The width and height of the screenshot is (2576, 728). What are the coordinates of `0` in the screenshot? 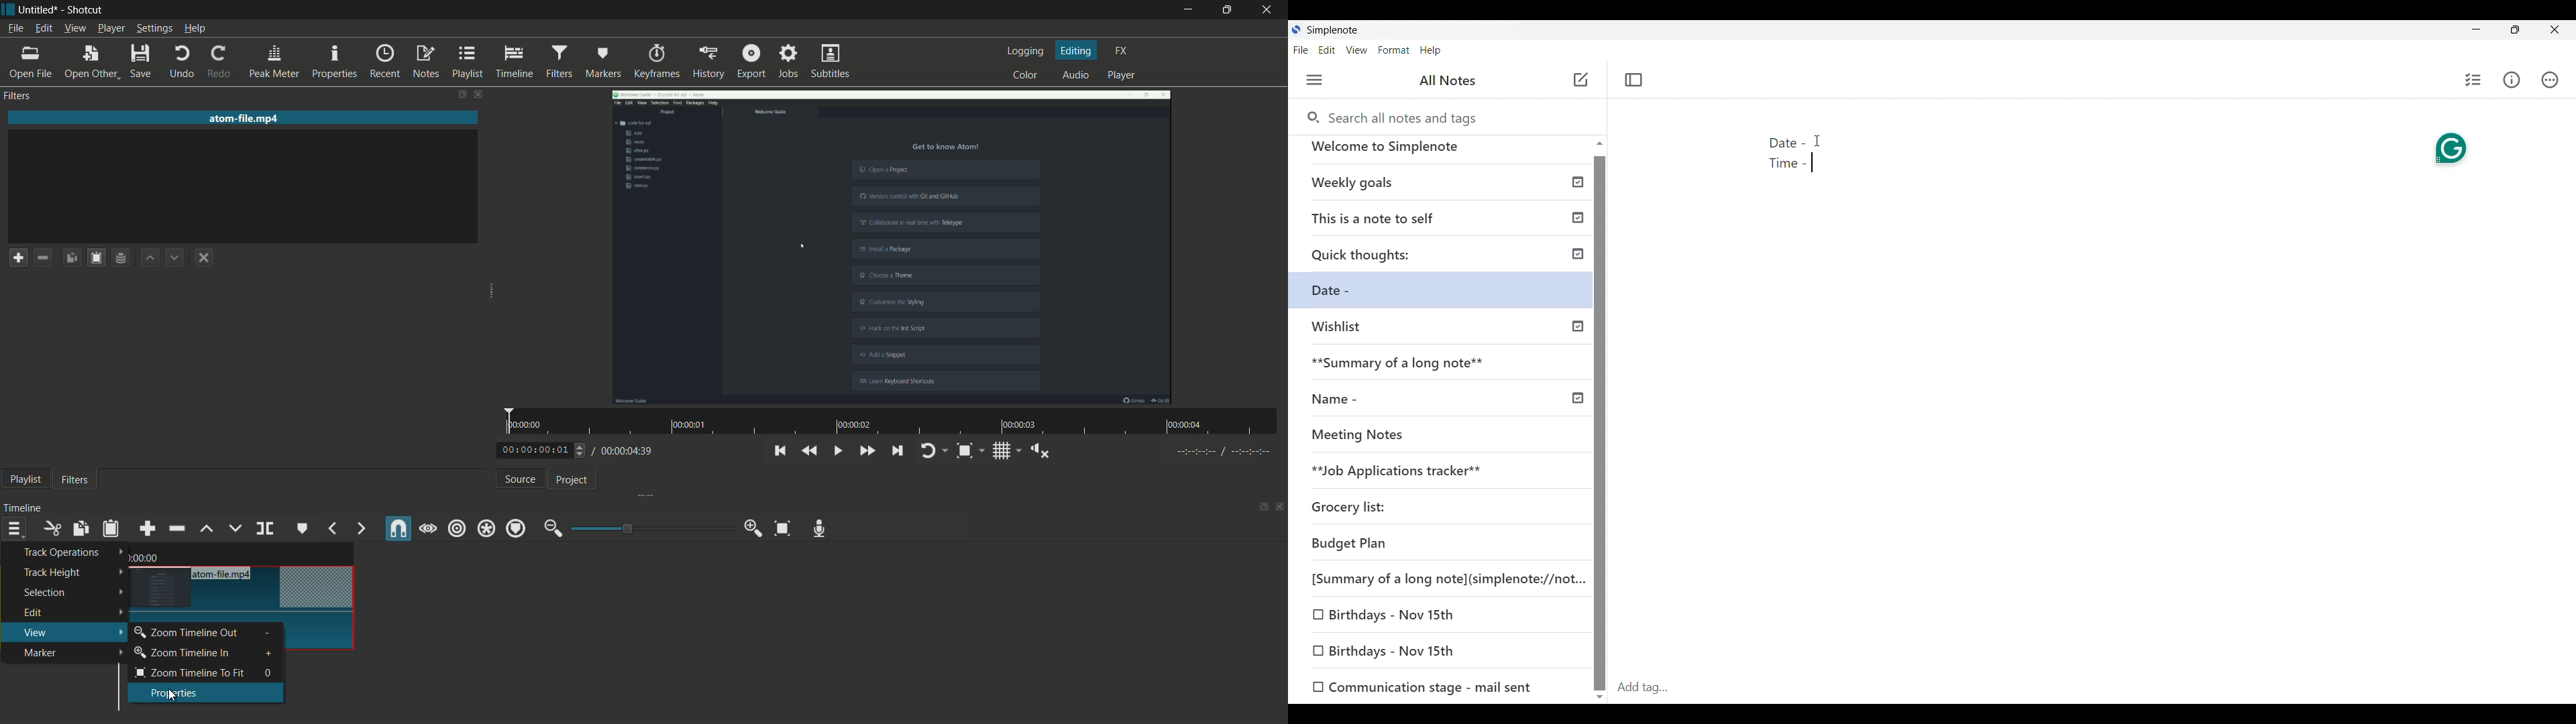 It's located at (271, 674).